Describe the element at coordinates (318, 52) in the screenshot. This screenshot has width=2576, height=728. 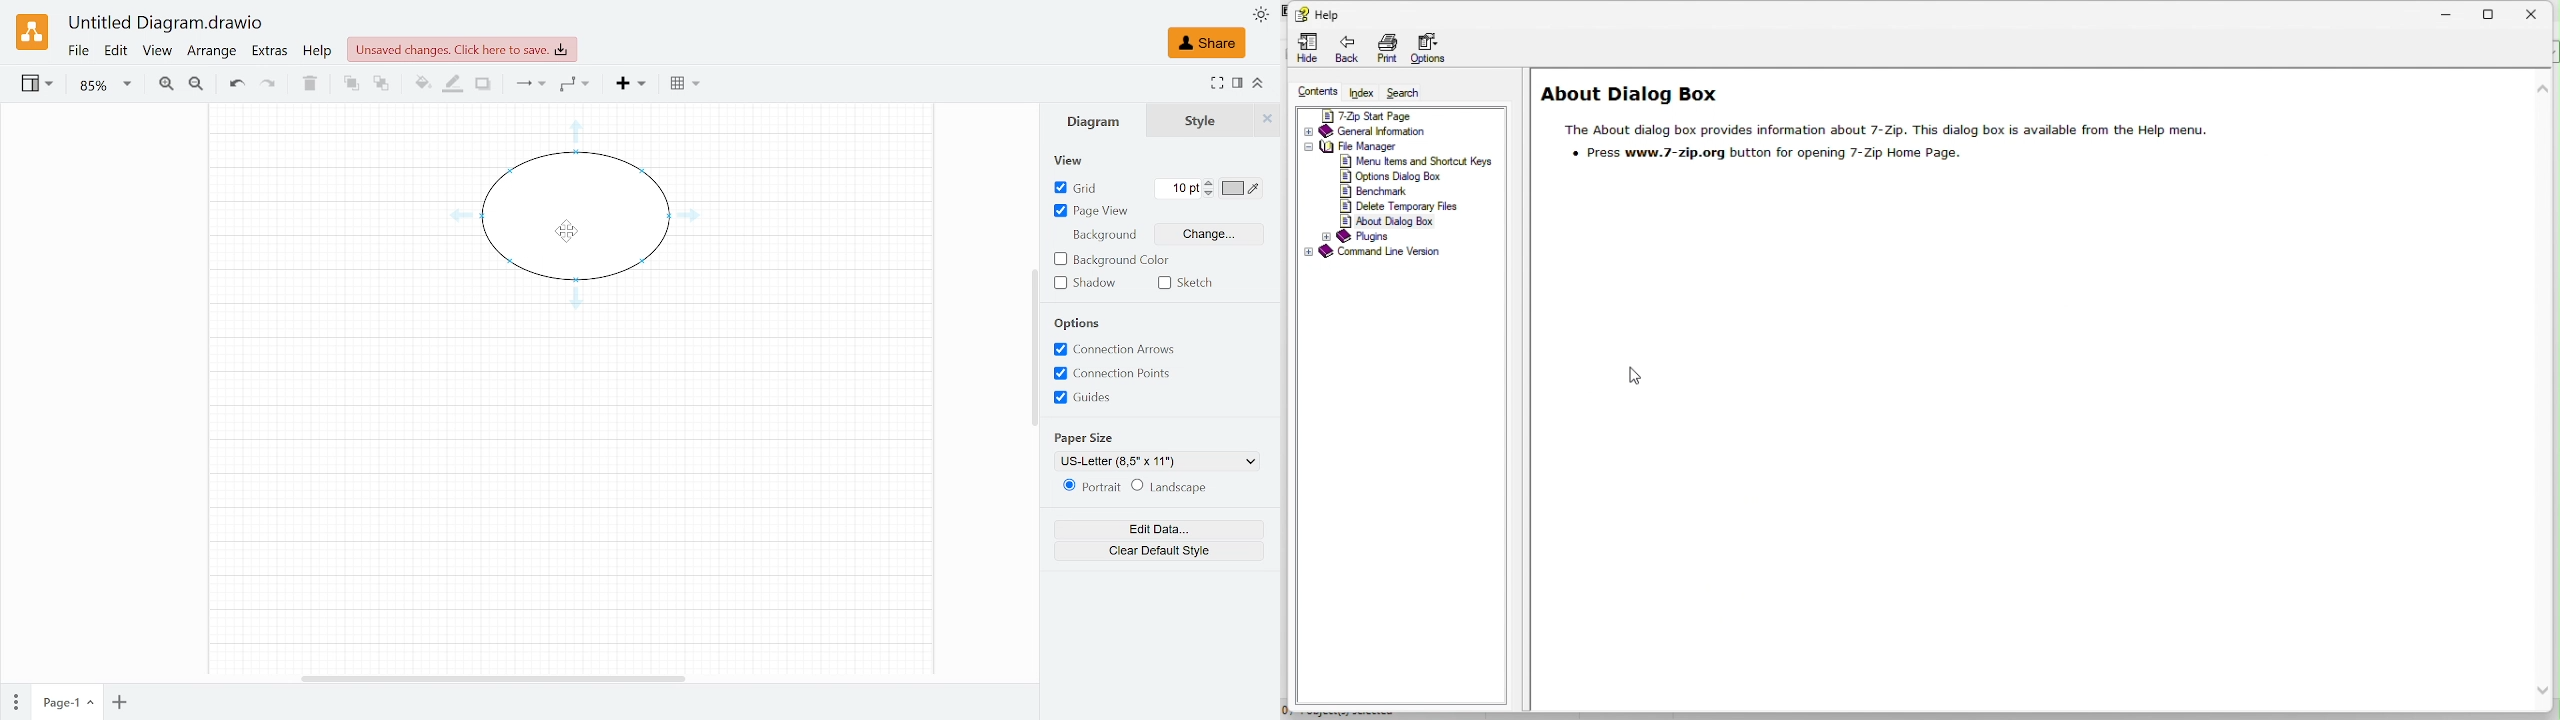
I see `Help` at that location.